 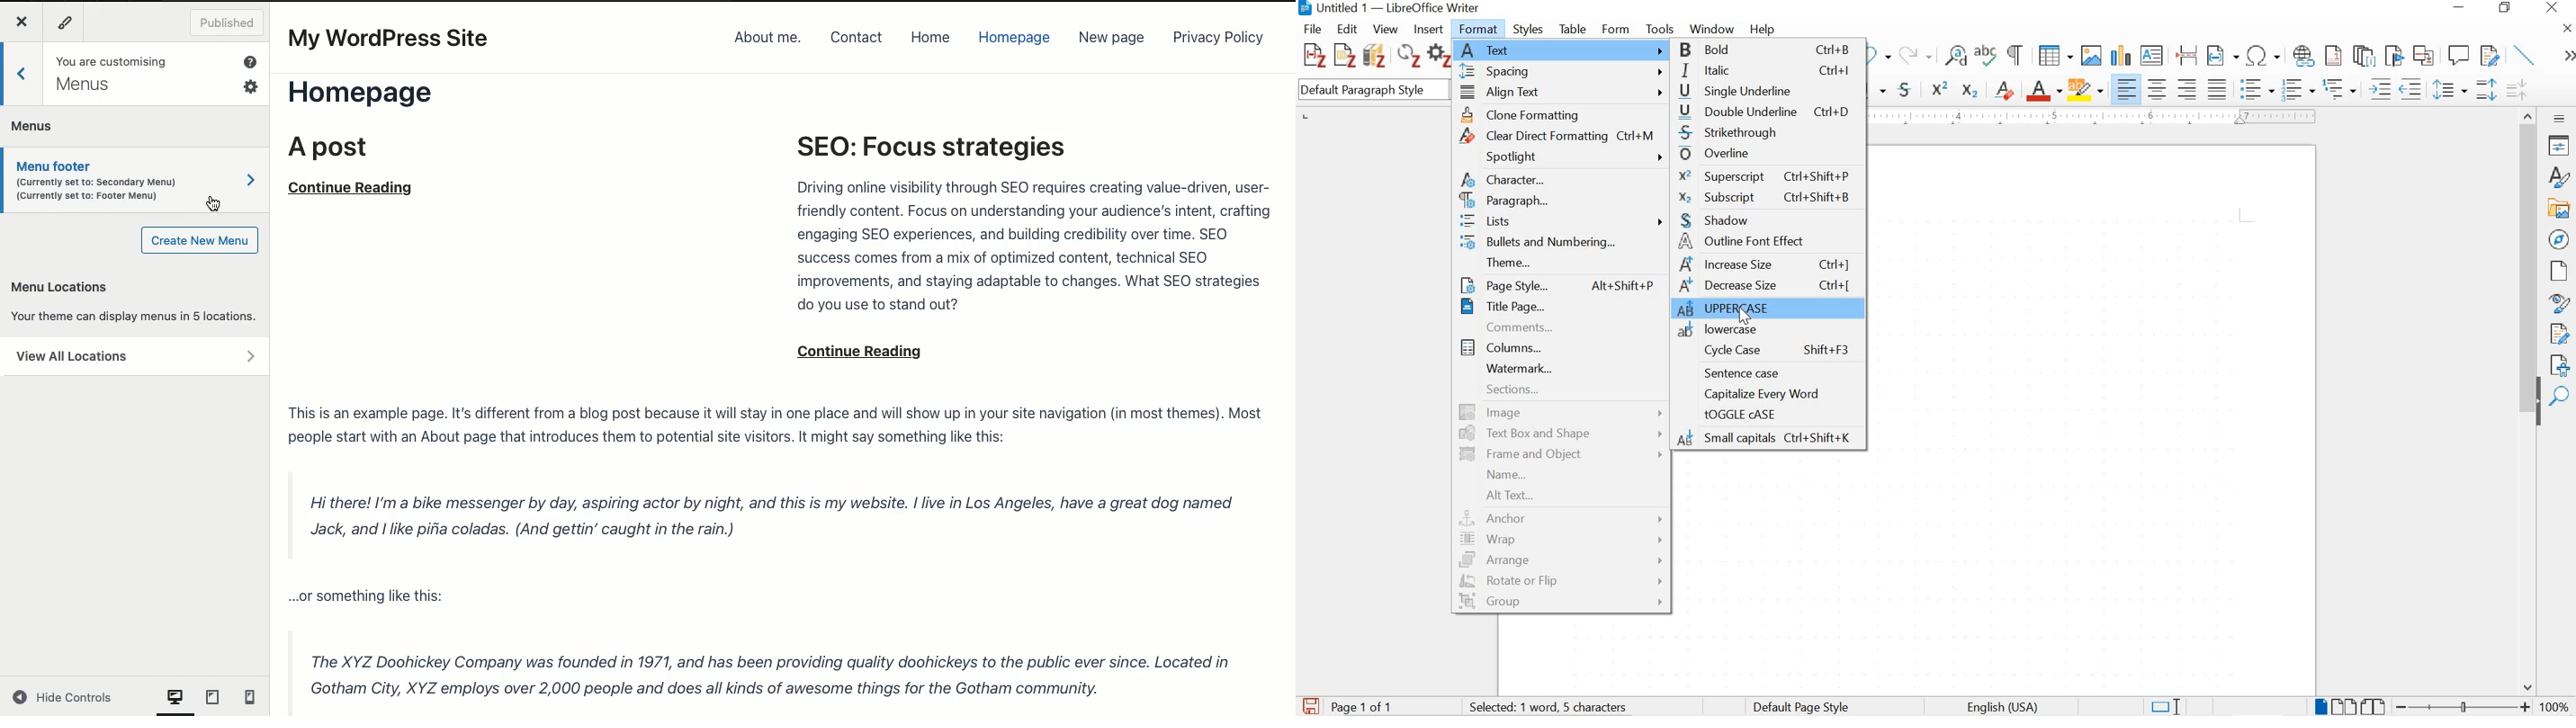 I want to click on navigator, so click(x=2559, y=238).